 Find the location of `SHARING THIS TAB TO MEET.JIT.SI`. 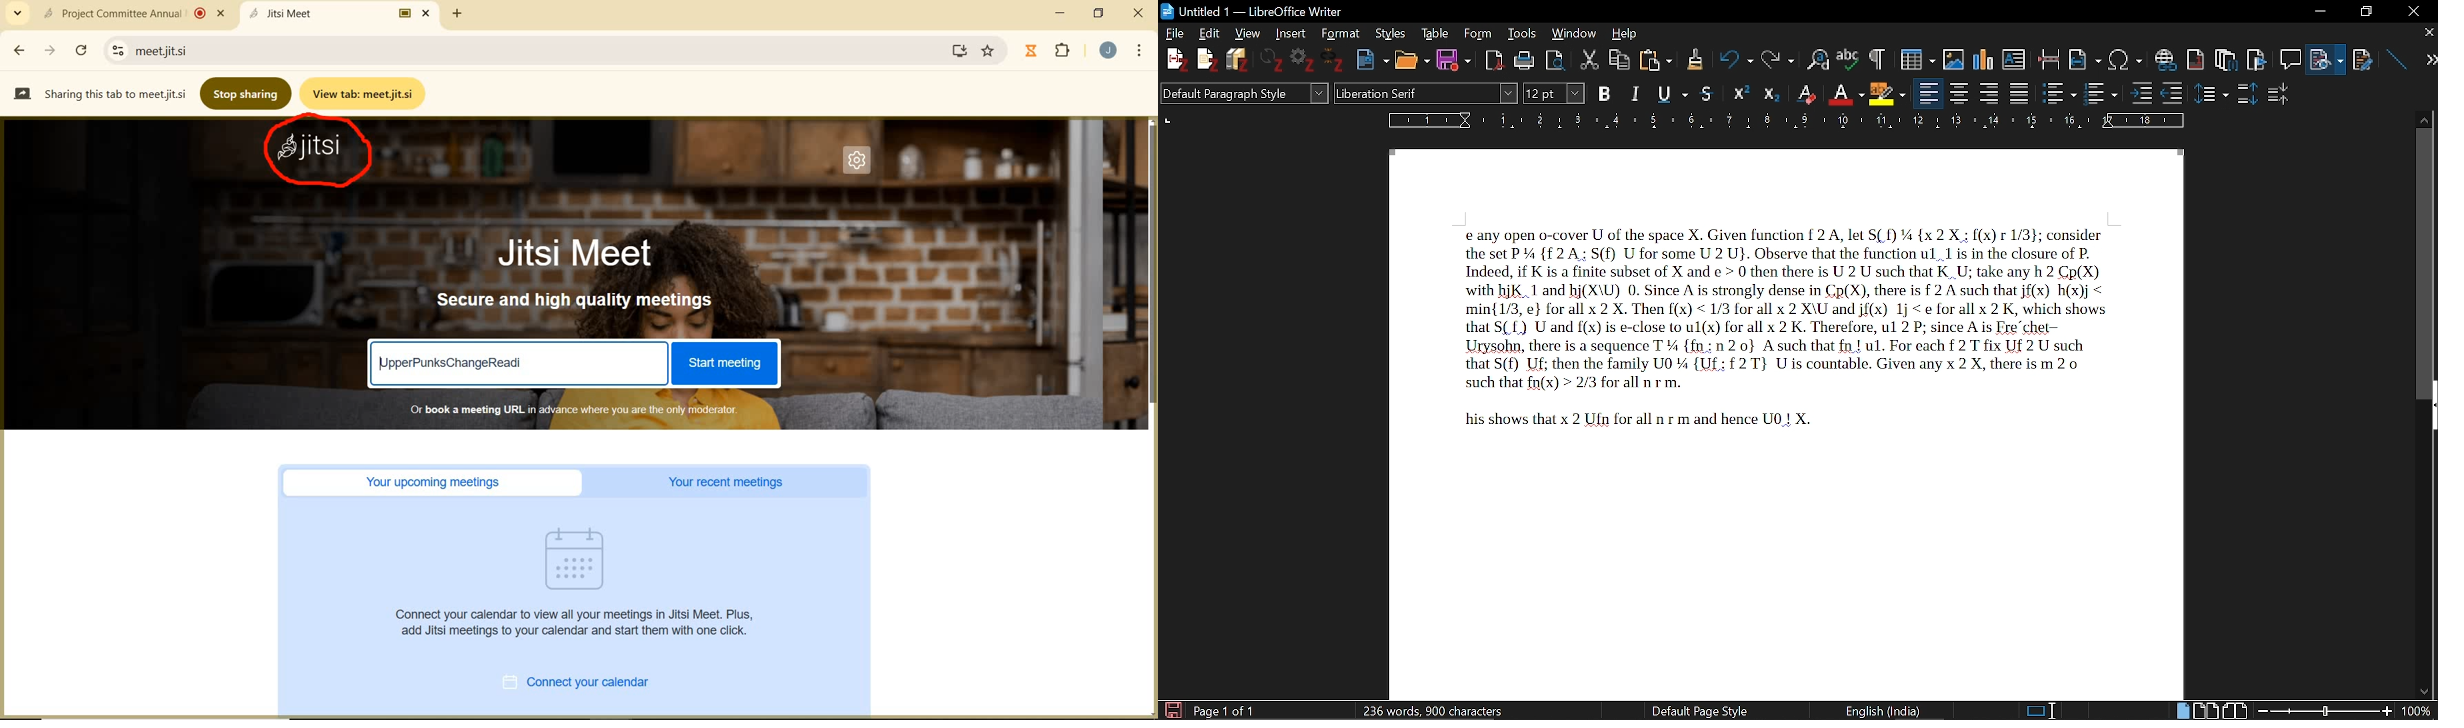

SHARING THIS TAB TO MEET.JIT.SI is located at coordinates (99, 93).